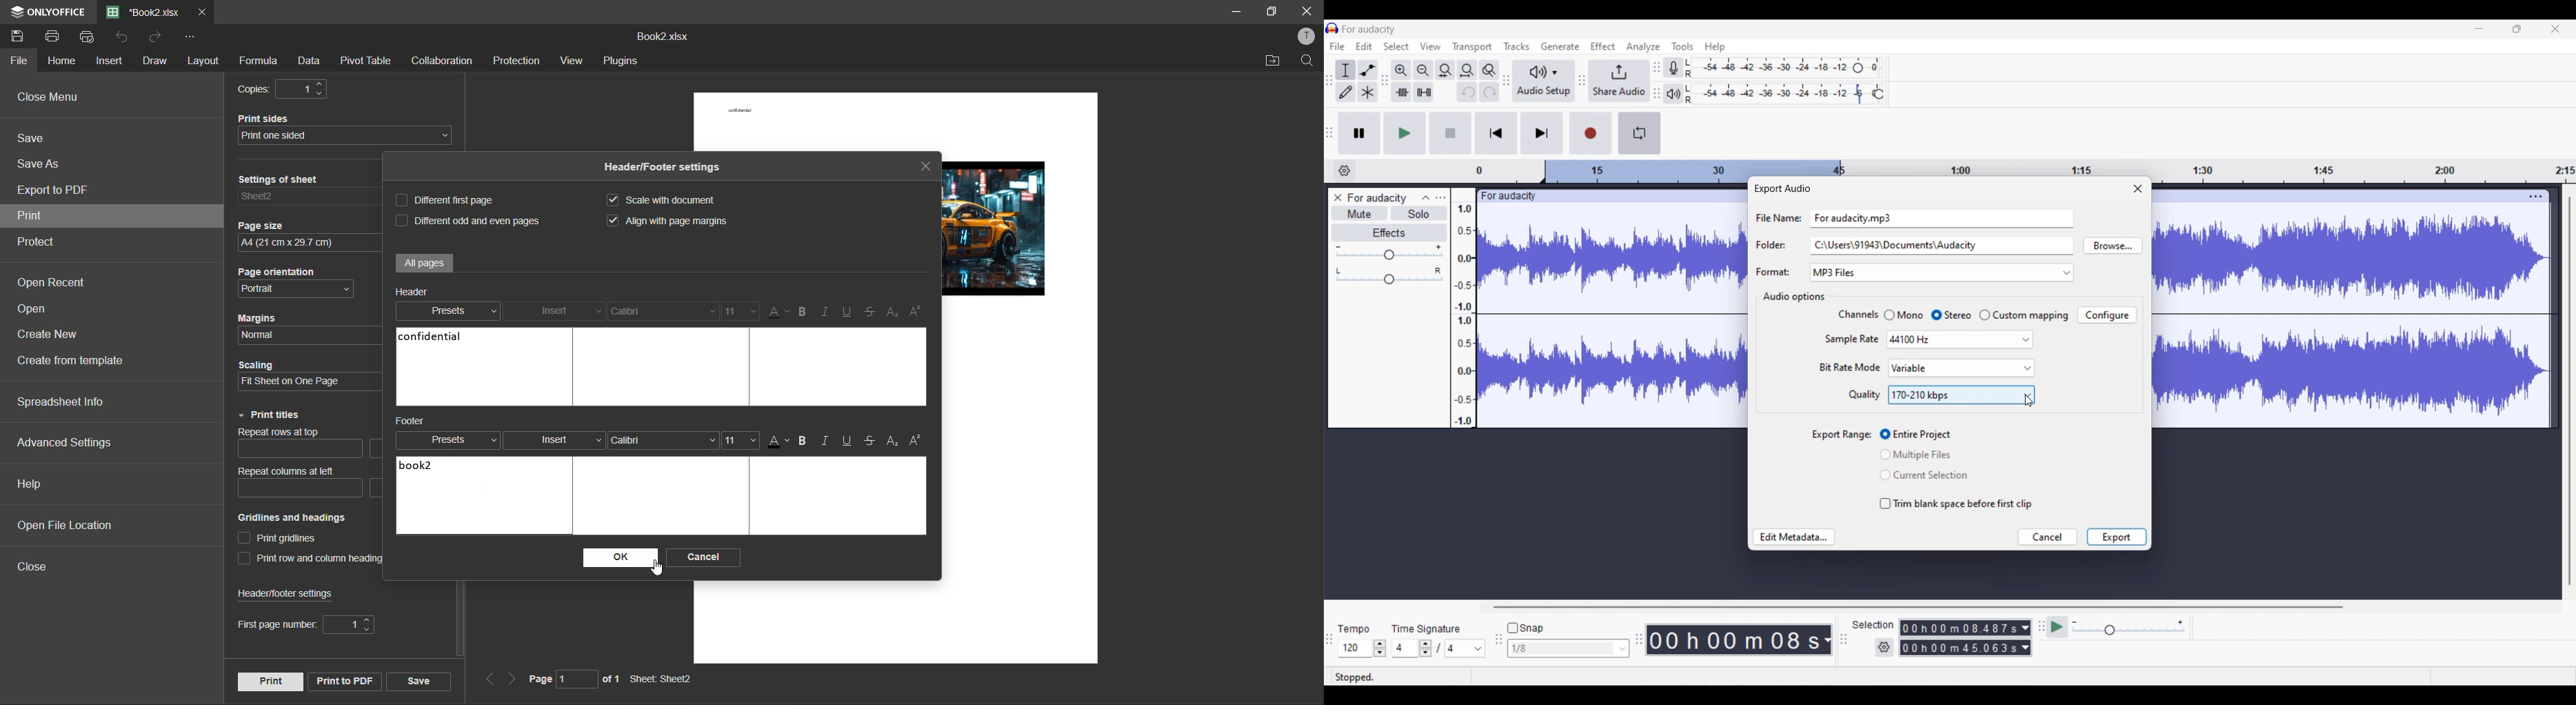 This screenshot has width=2576, height=728. I want to click on Transport menu, so click(1473, 47).